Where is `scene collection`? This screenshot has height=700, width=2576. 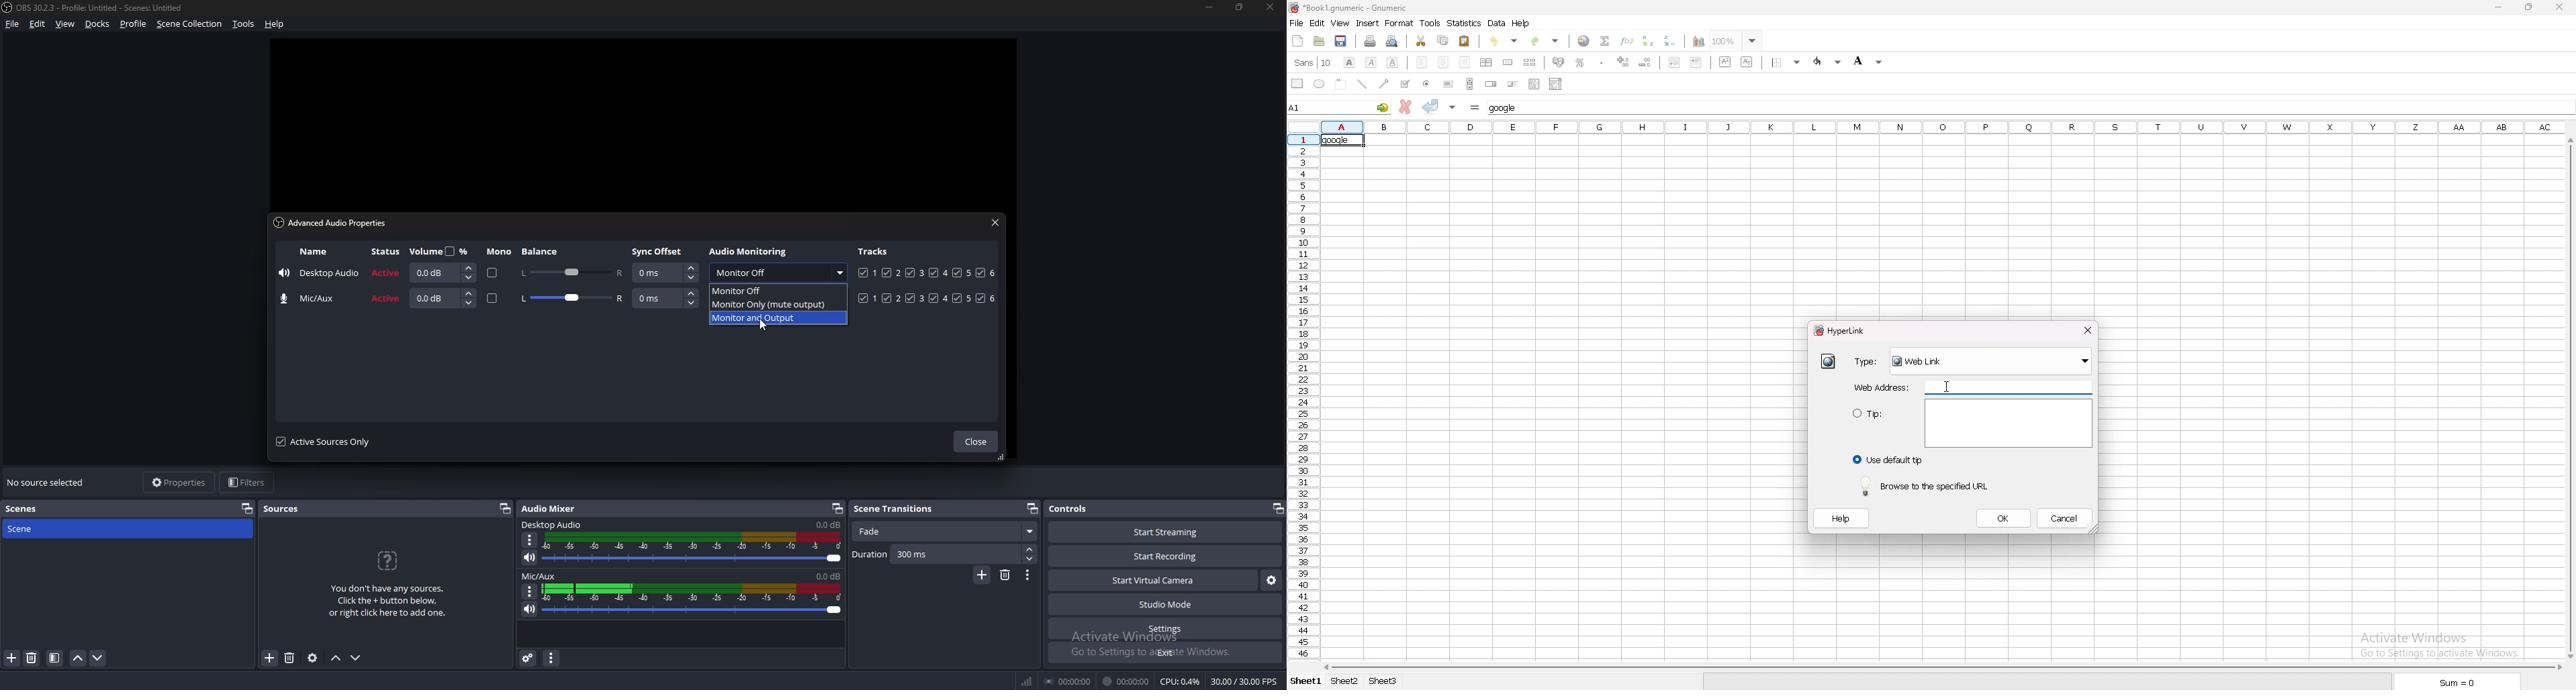
scene collection is located at coordinates (190, 23).